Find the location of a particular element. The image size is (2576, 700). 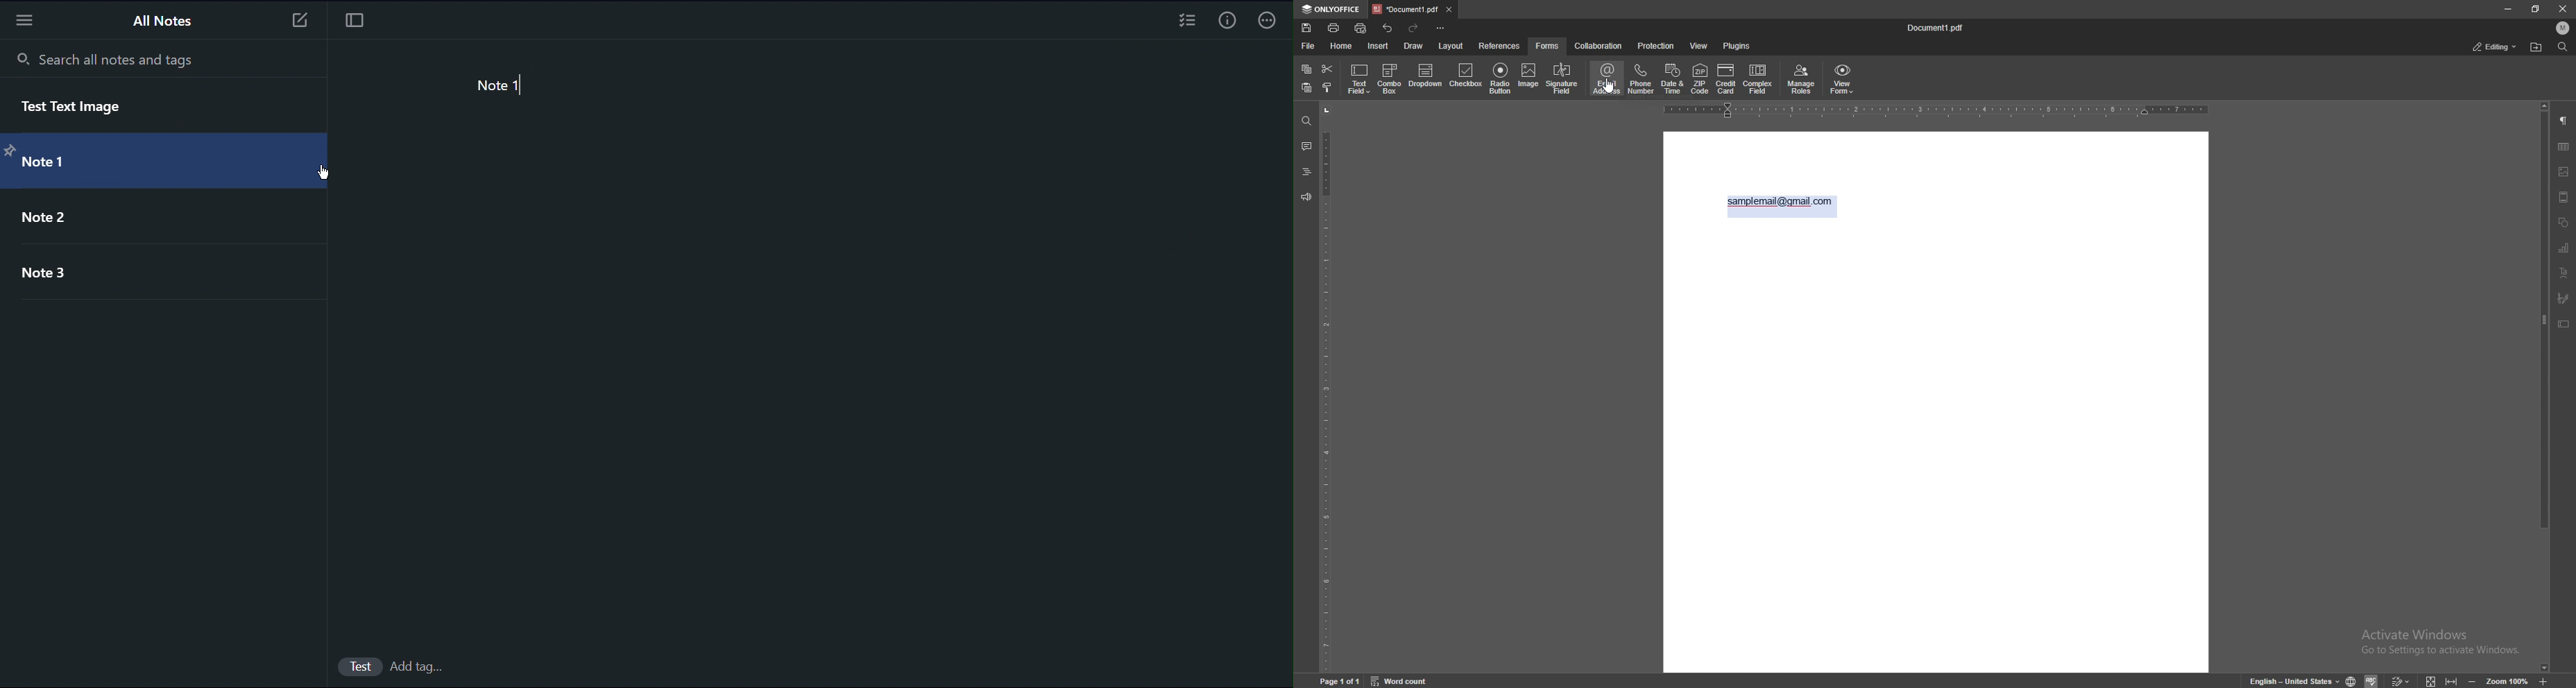

 is located at coordinates (361, 666).